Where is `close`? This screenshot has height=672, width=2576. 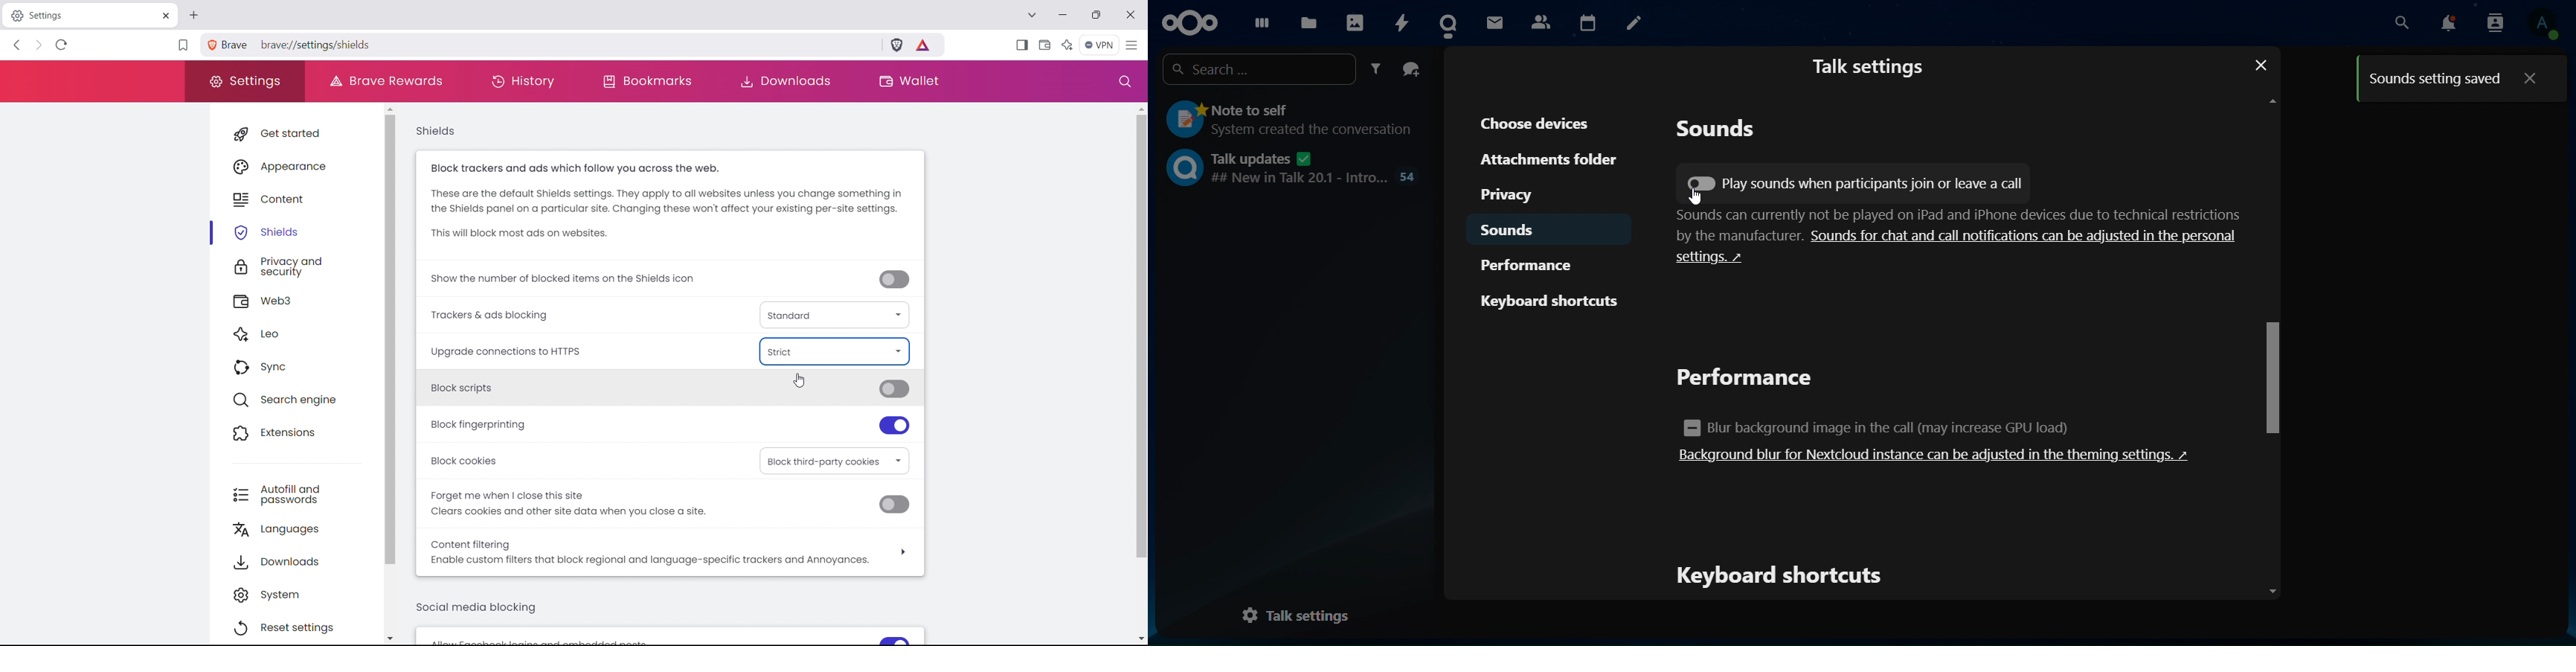
close is located at coordinates (2265, 64).